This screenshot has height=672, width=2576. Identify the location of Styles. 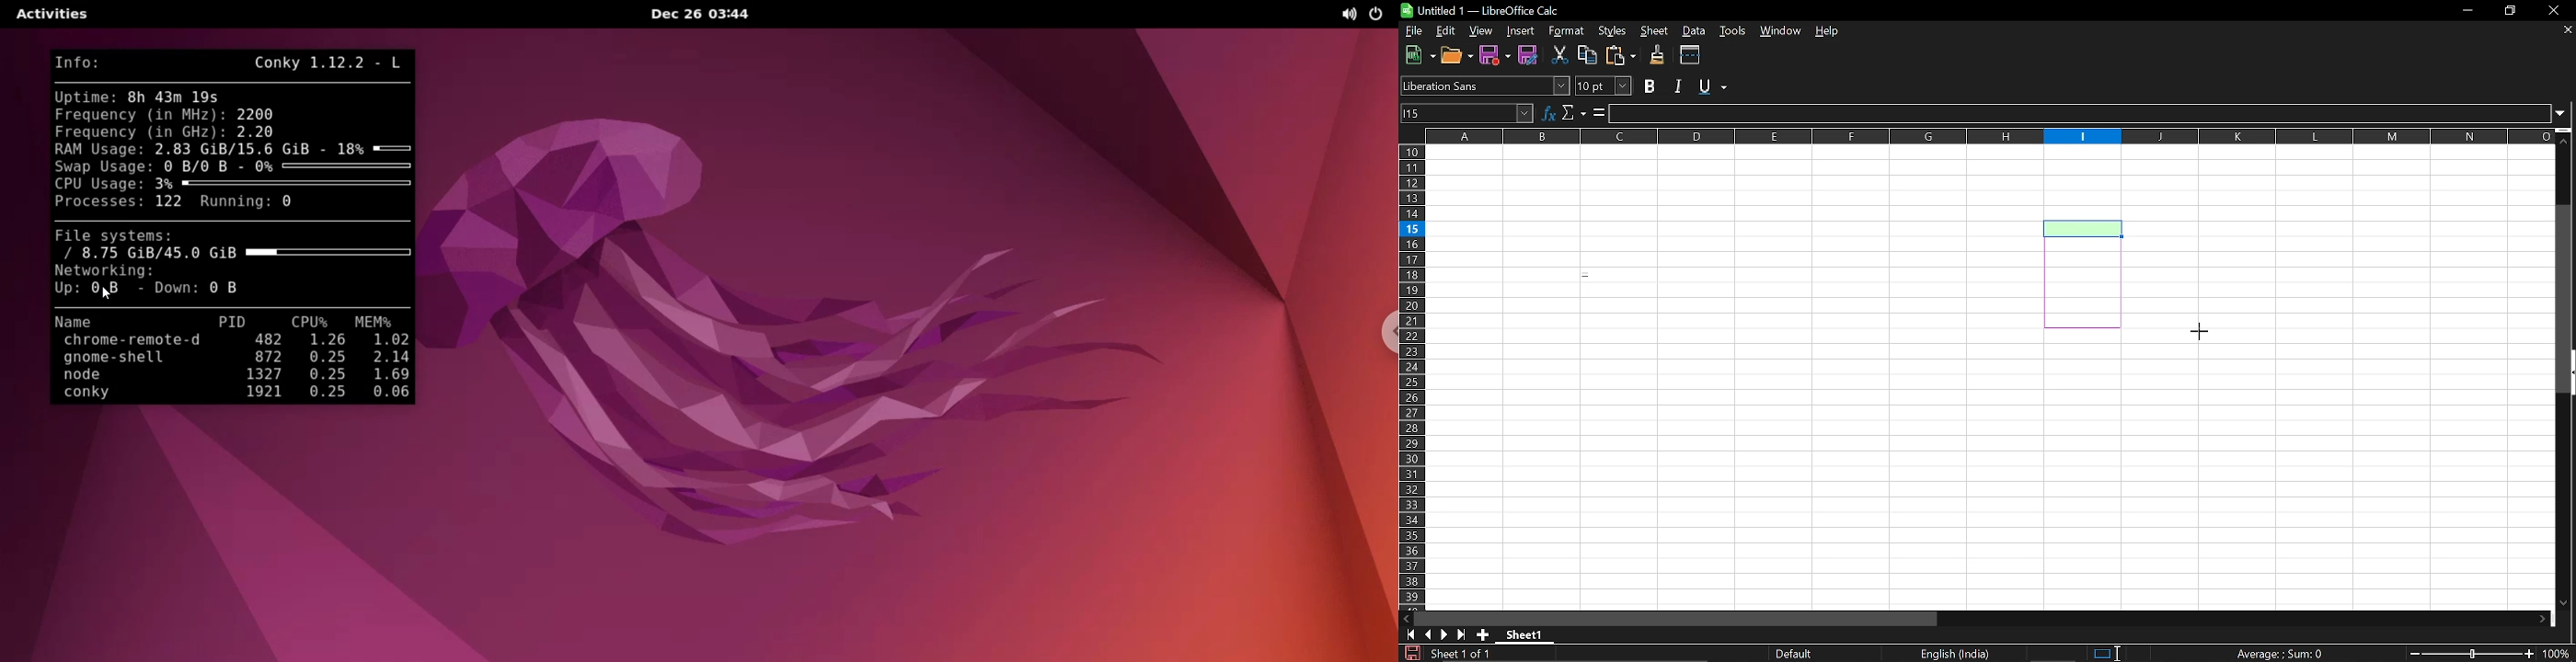
(1609, 31).